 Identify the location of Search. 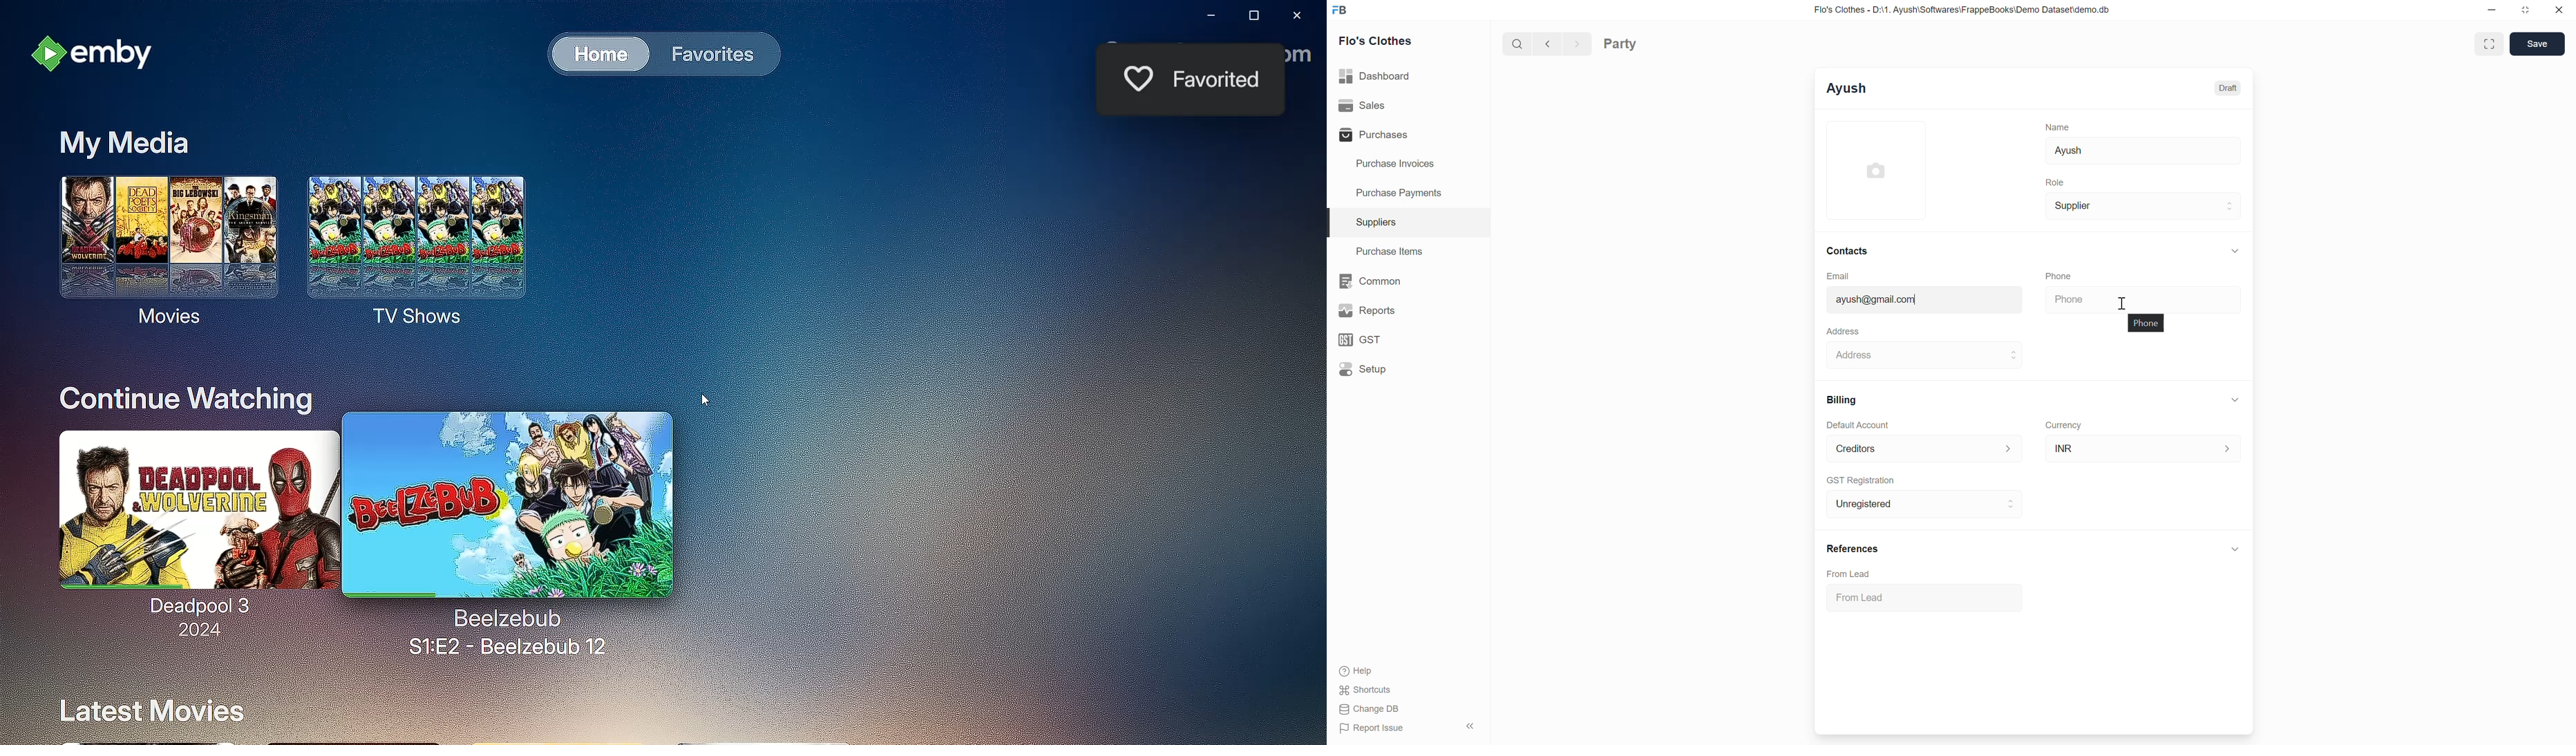
(1518, 43).